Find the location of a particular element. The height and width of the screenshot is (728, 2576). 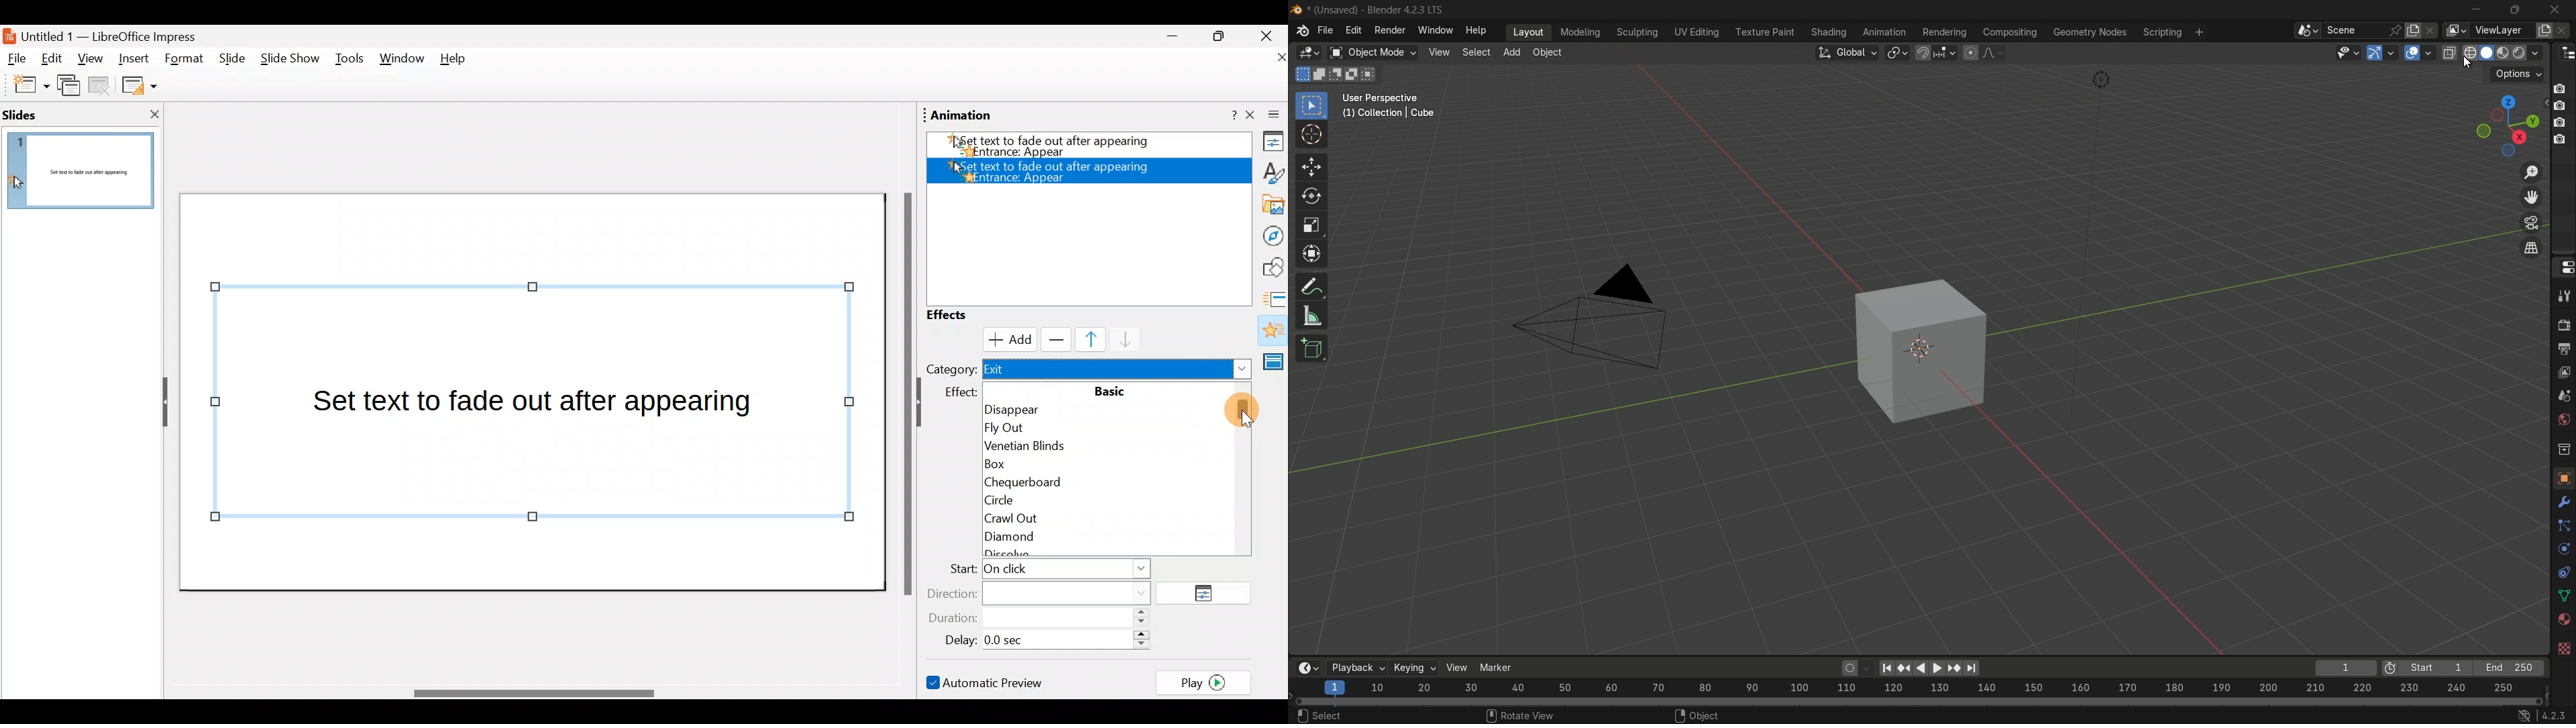

scale is located at coordinates (1316, 225).